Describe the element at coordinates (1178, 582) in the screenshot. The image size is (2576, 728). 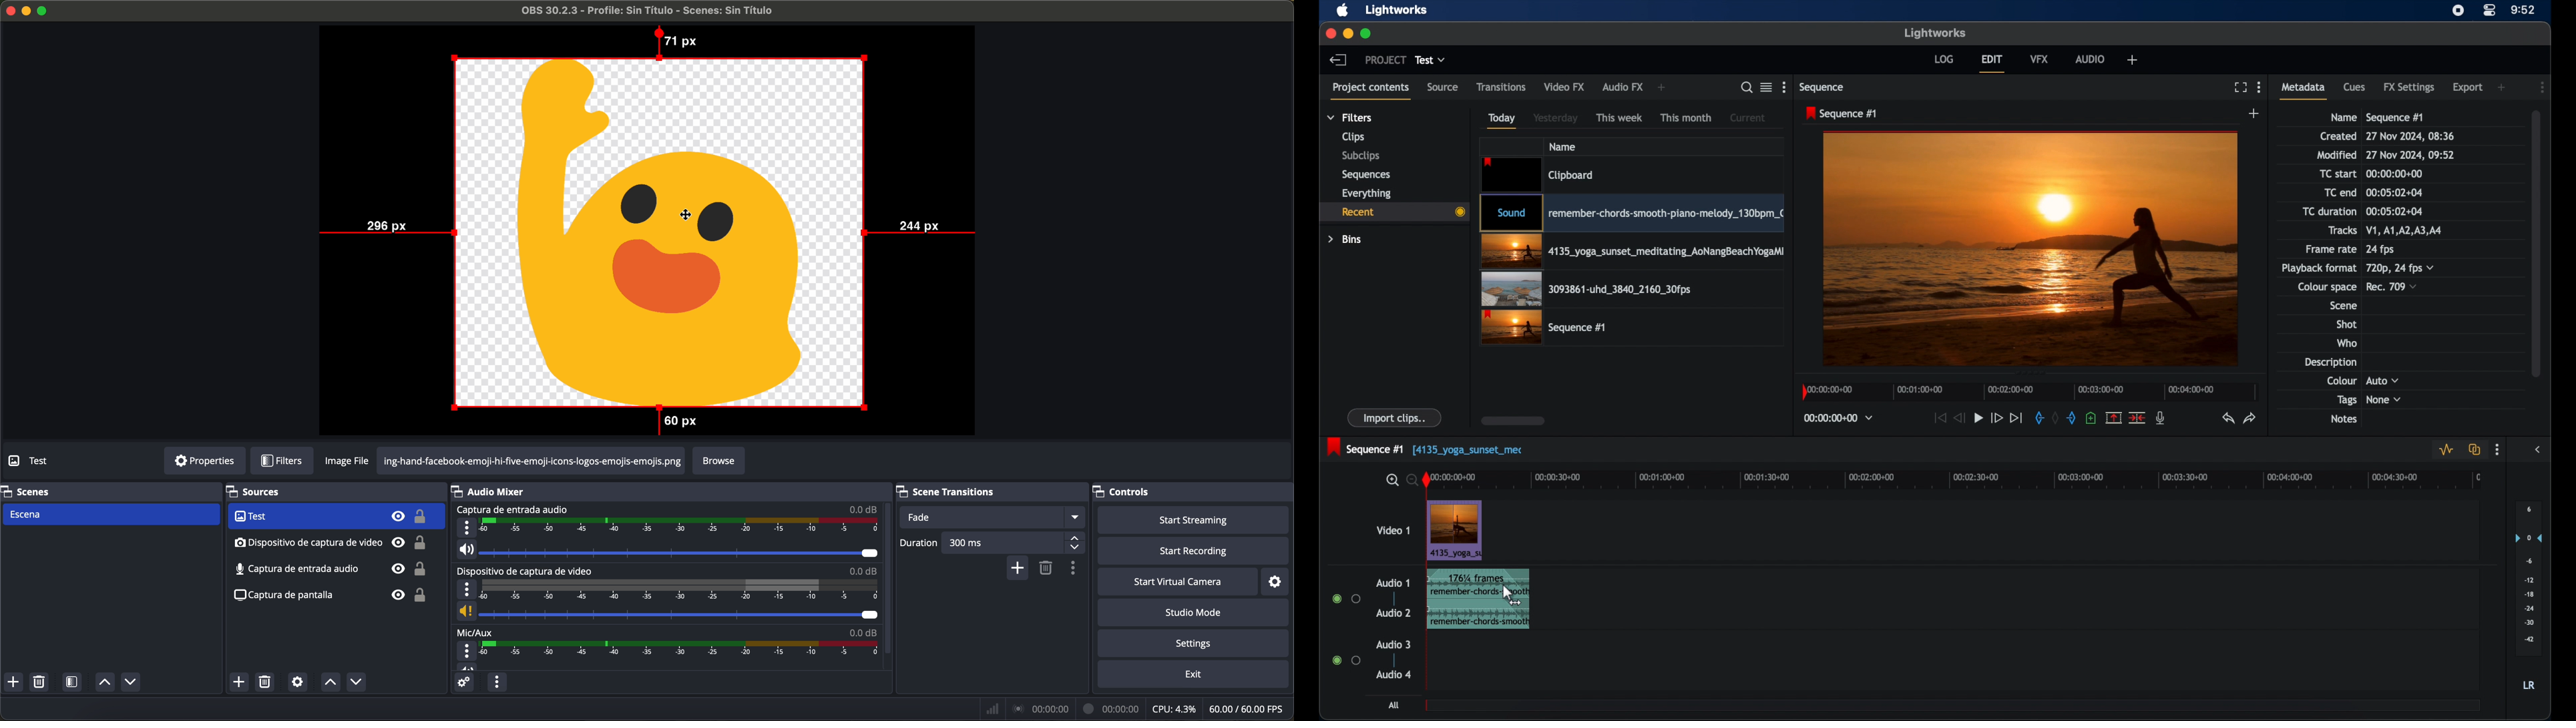
I see `start virtual camera` at that location.